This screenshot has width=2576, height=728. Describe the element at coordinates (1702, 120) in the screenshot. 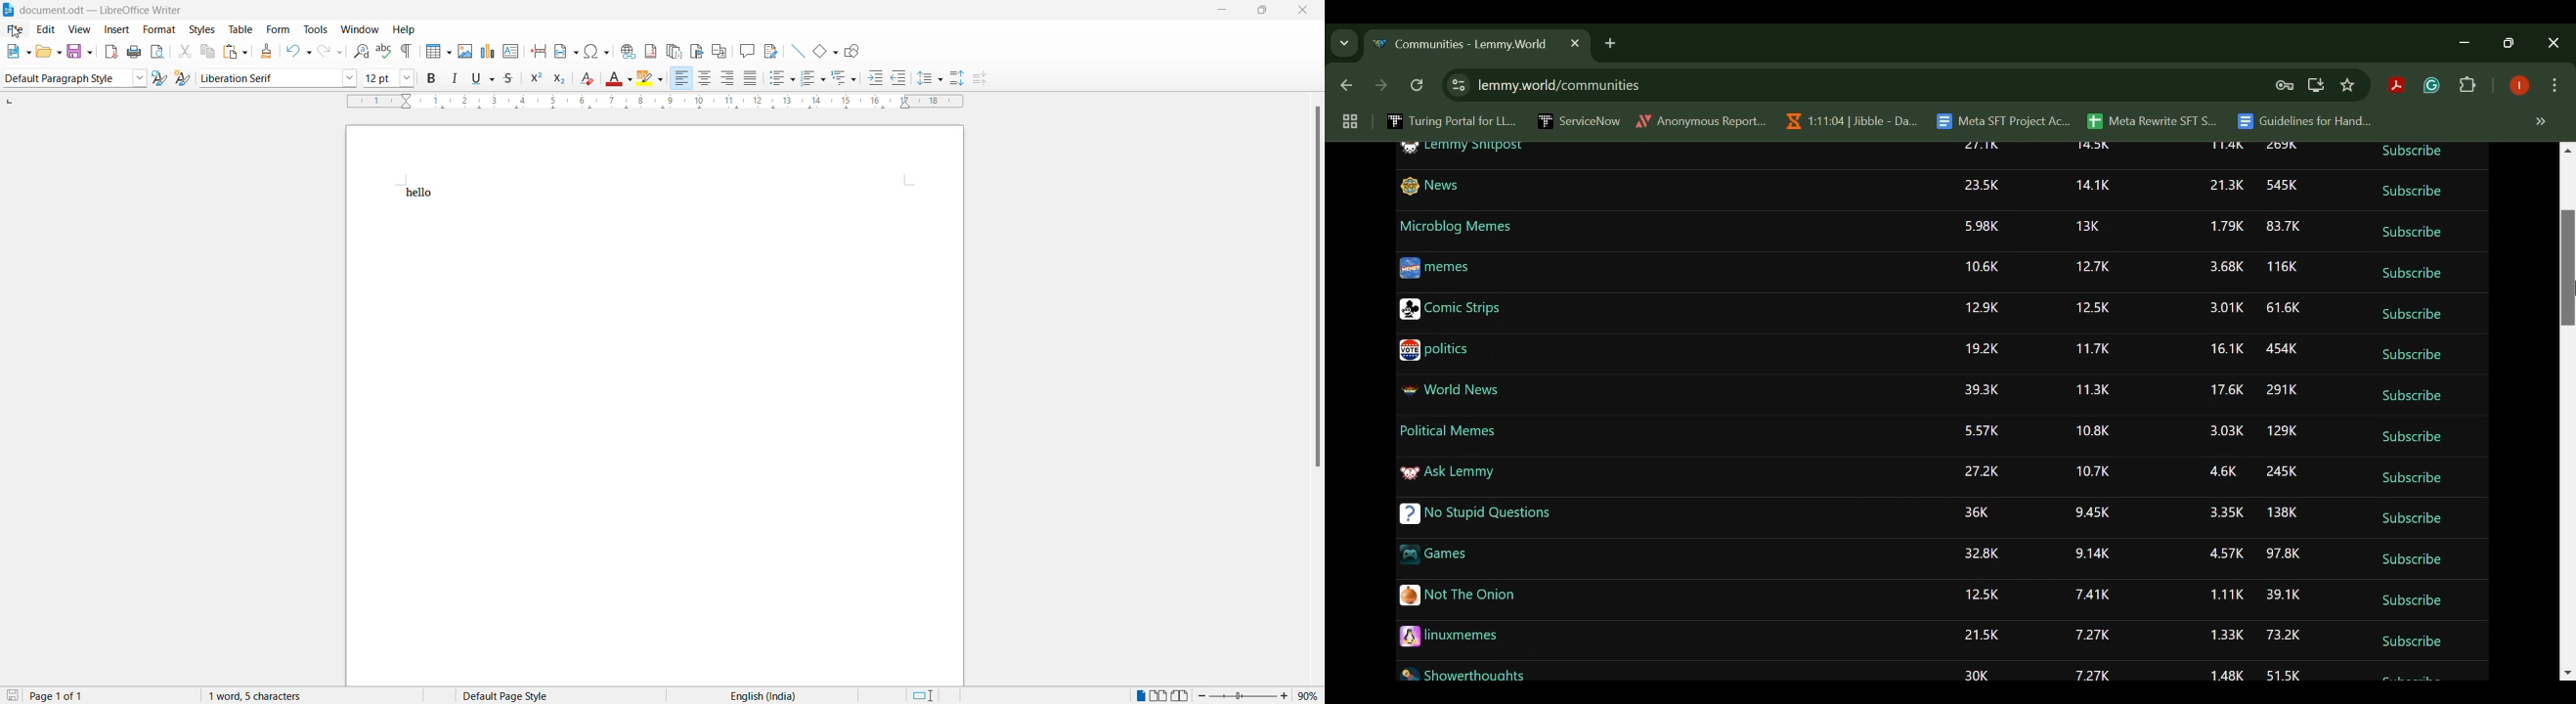

I see `Anonymous Report` at that location.